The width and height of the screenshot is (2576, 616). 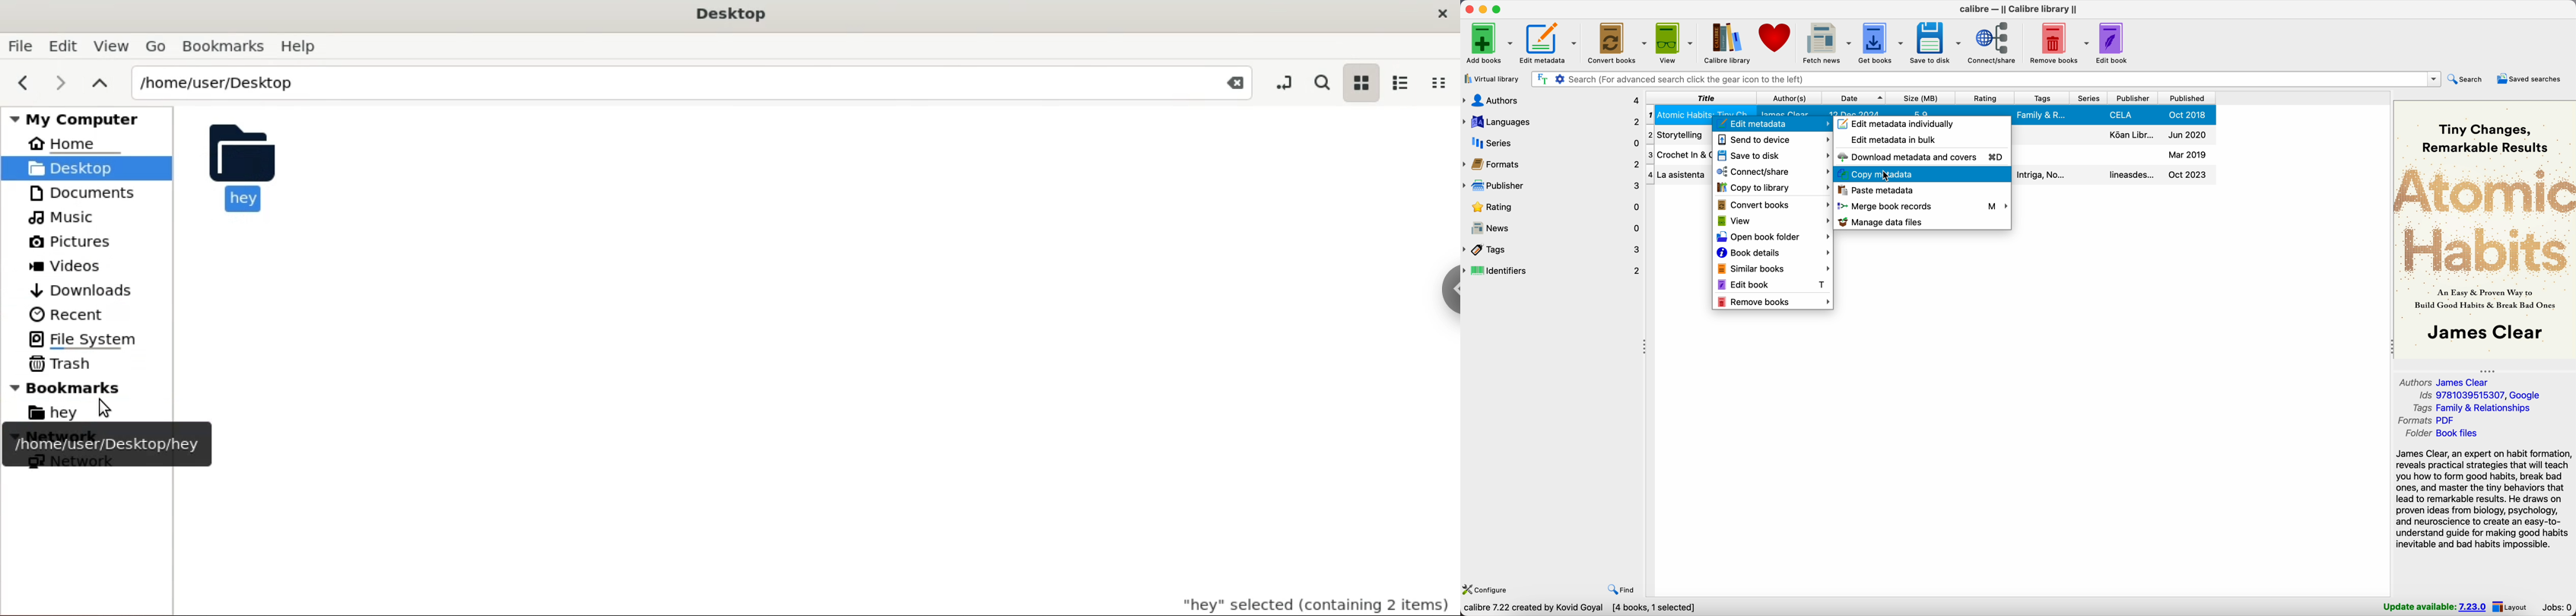 I want to click on view, so click(x=1772, y=221).